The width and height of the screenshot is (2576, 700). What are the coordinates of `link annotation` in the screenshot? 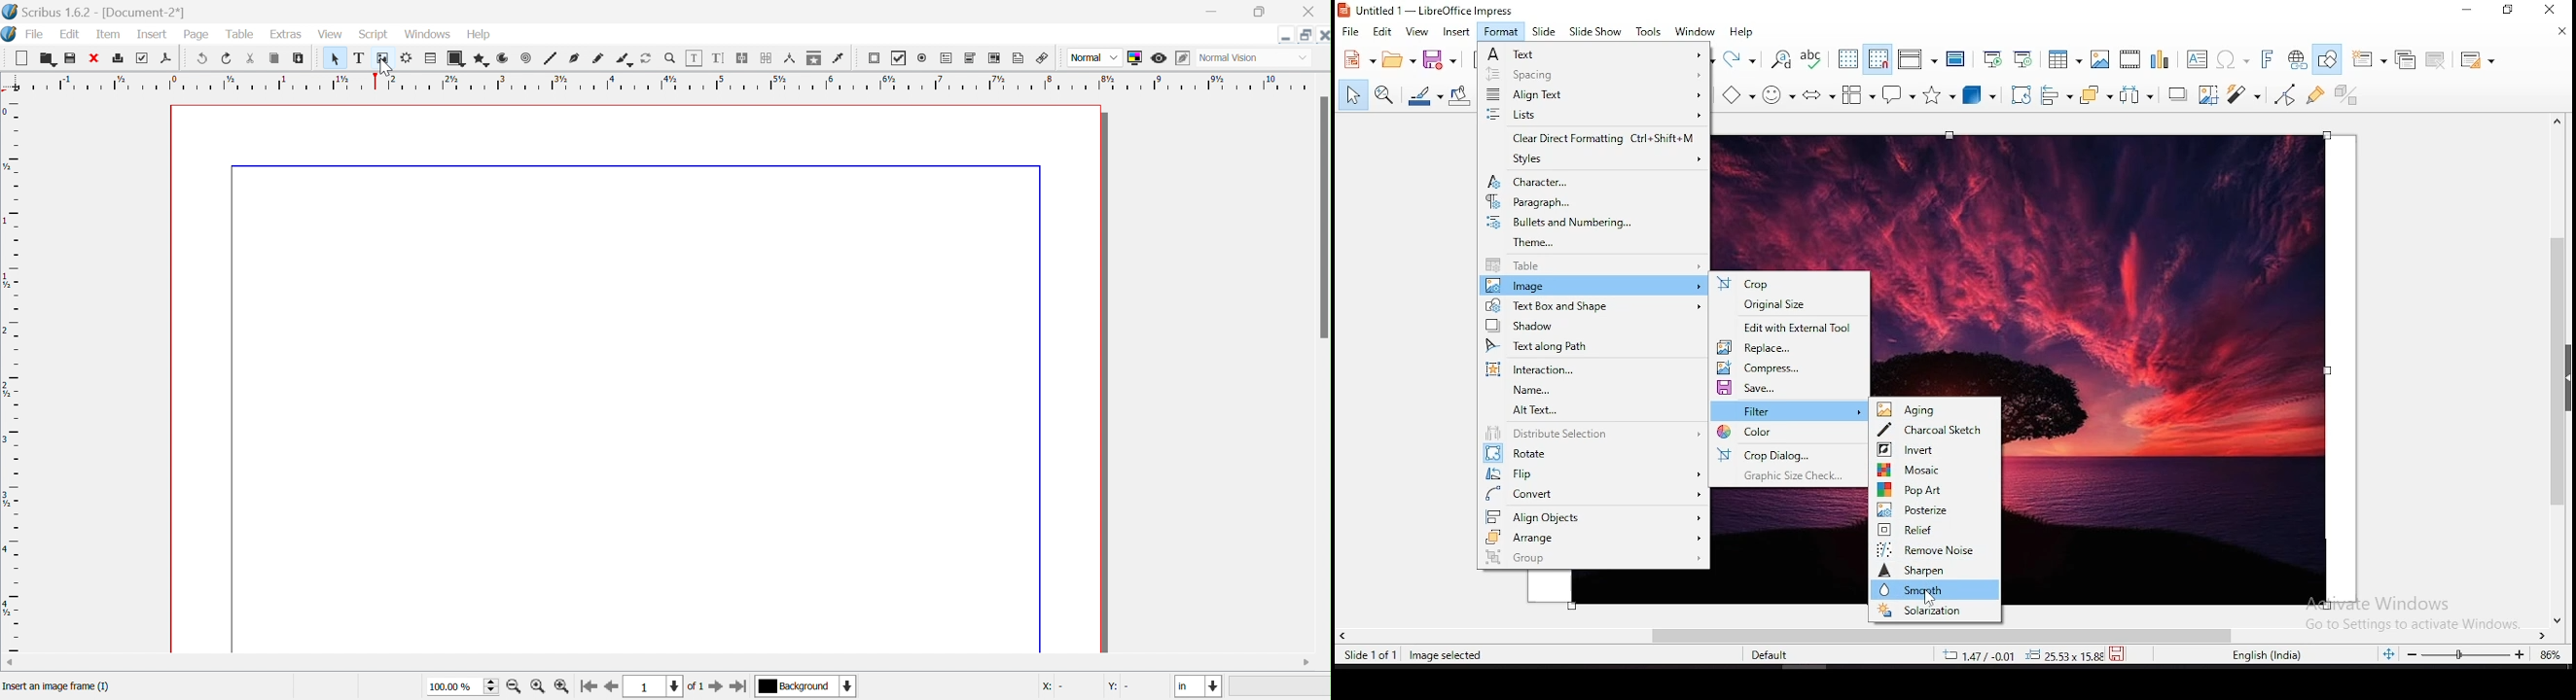 It's located at (1043, 56).